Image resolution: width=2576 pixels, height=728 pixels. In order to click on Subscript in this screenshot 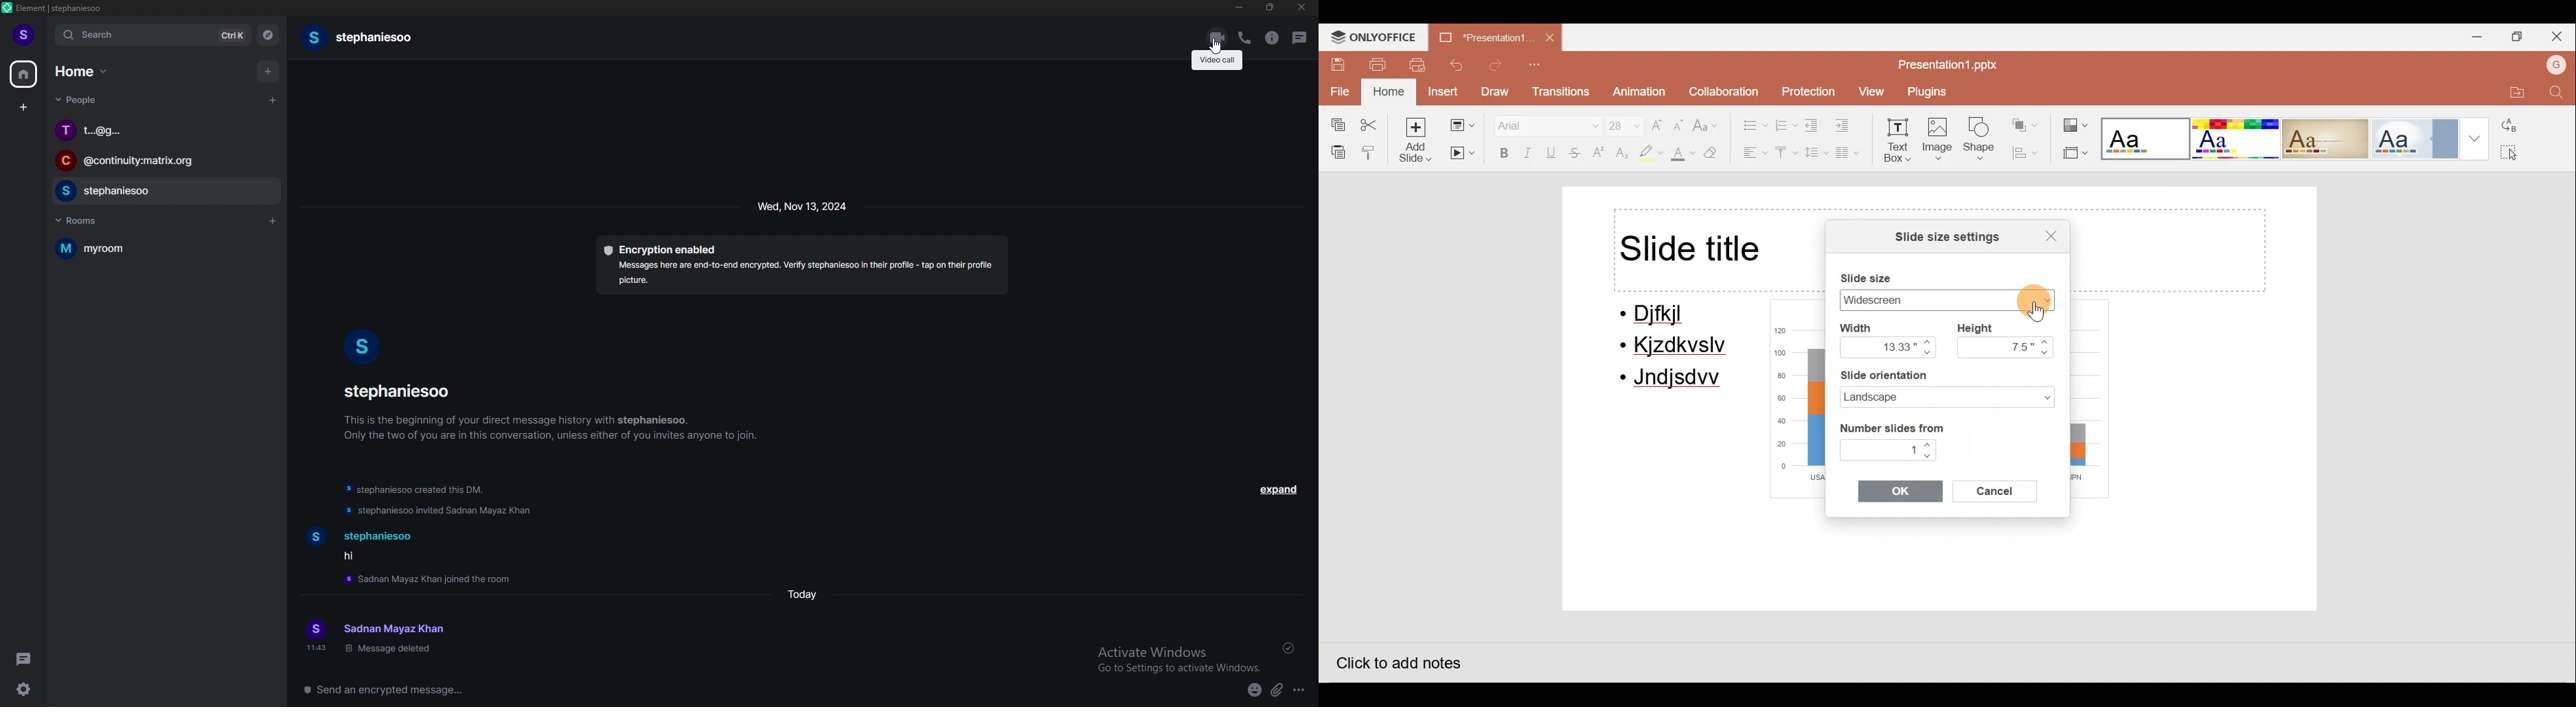, I will do `click(1620, 154)`.